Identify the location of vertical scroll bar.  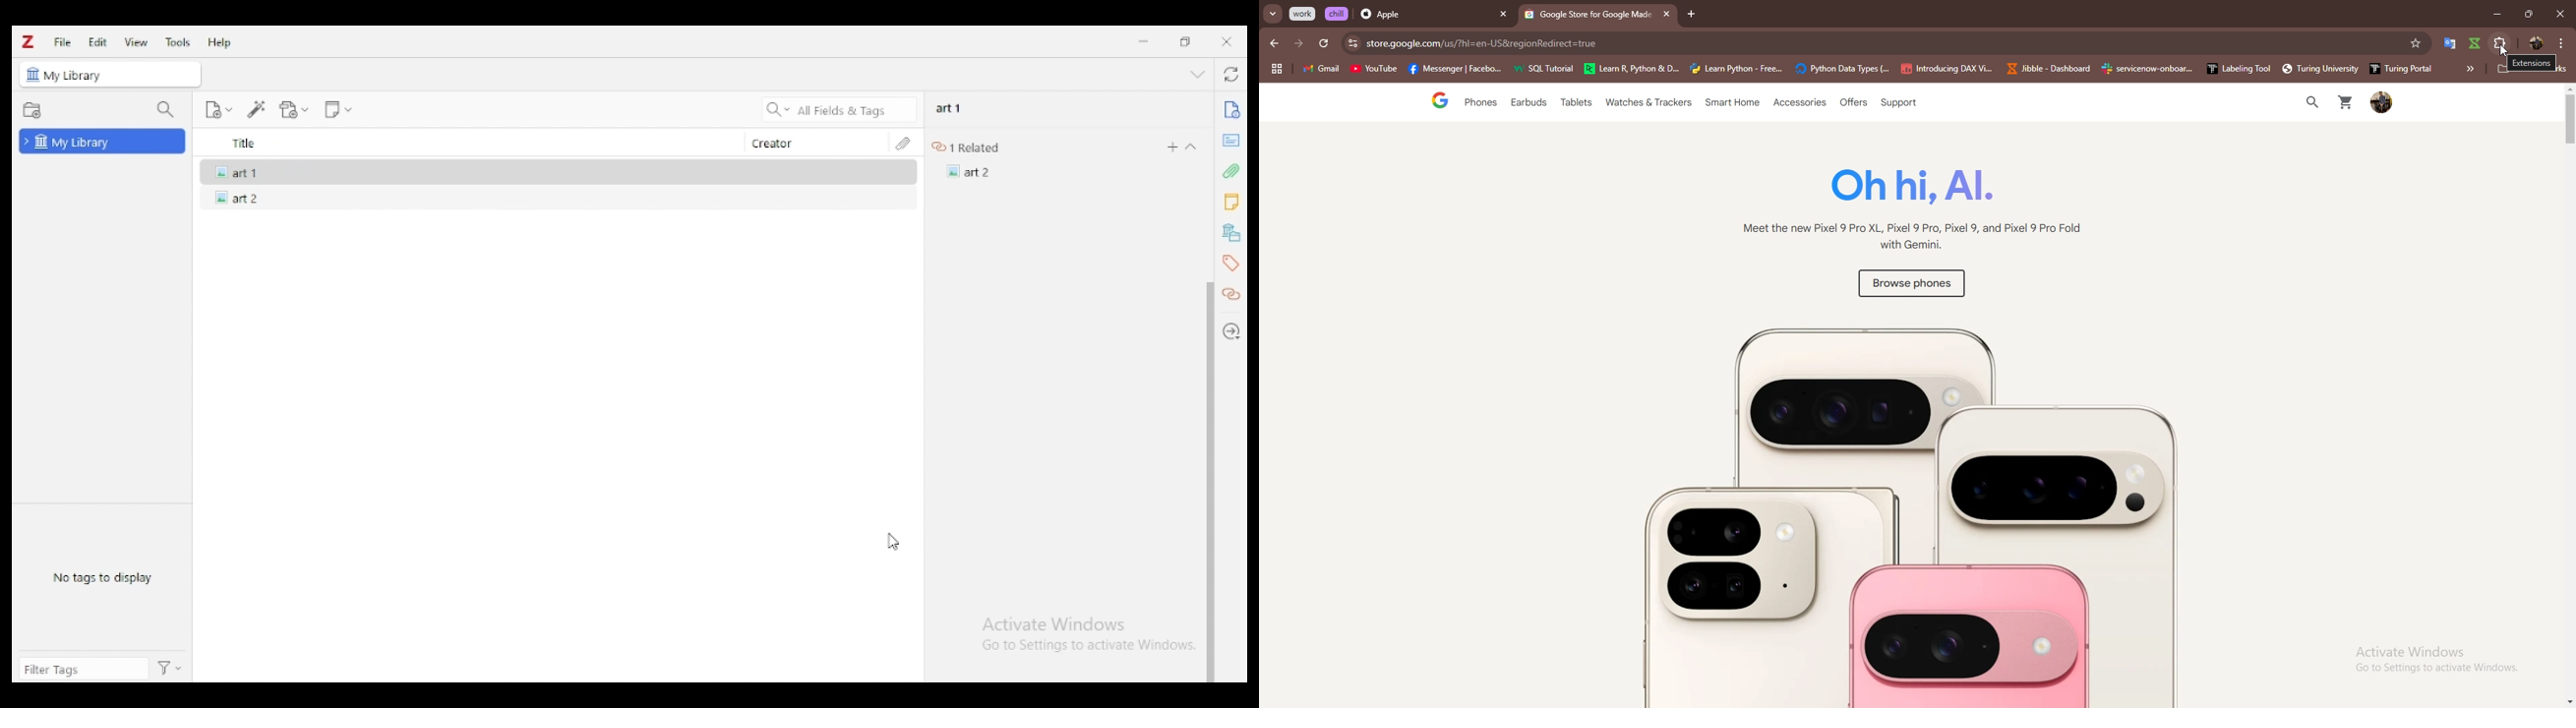
(1210, 482).